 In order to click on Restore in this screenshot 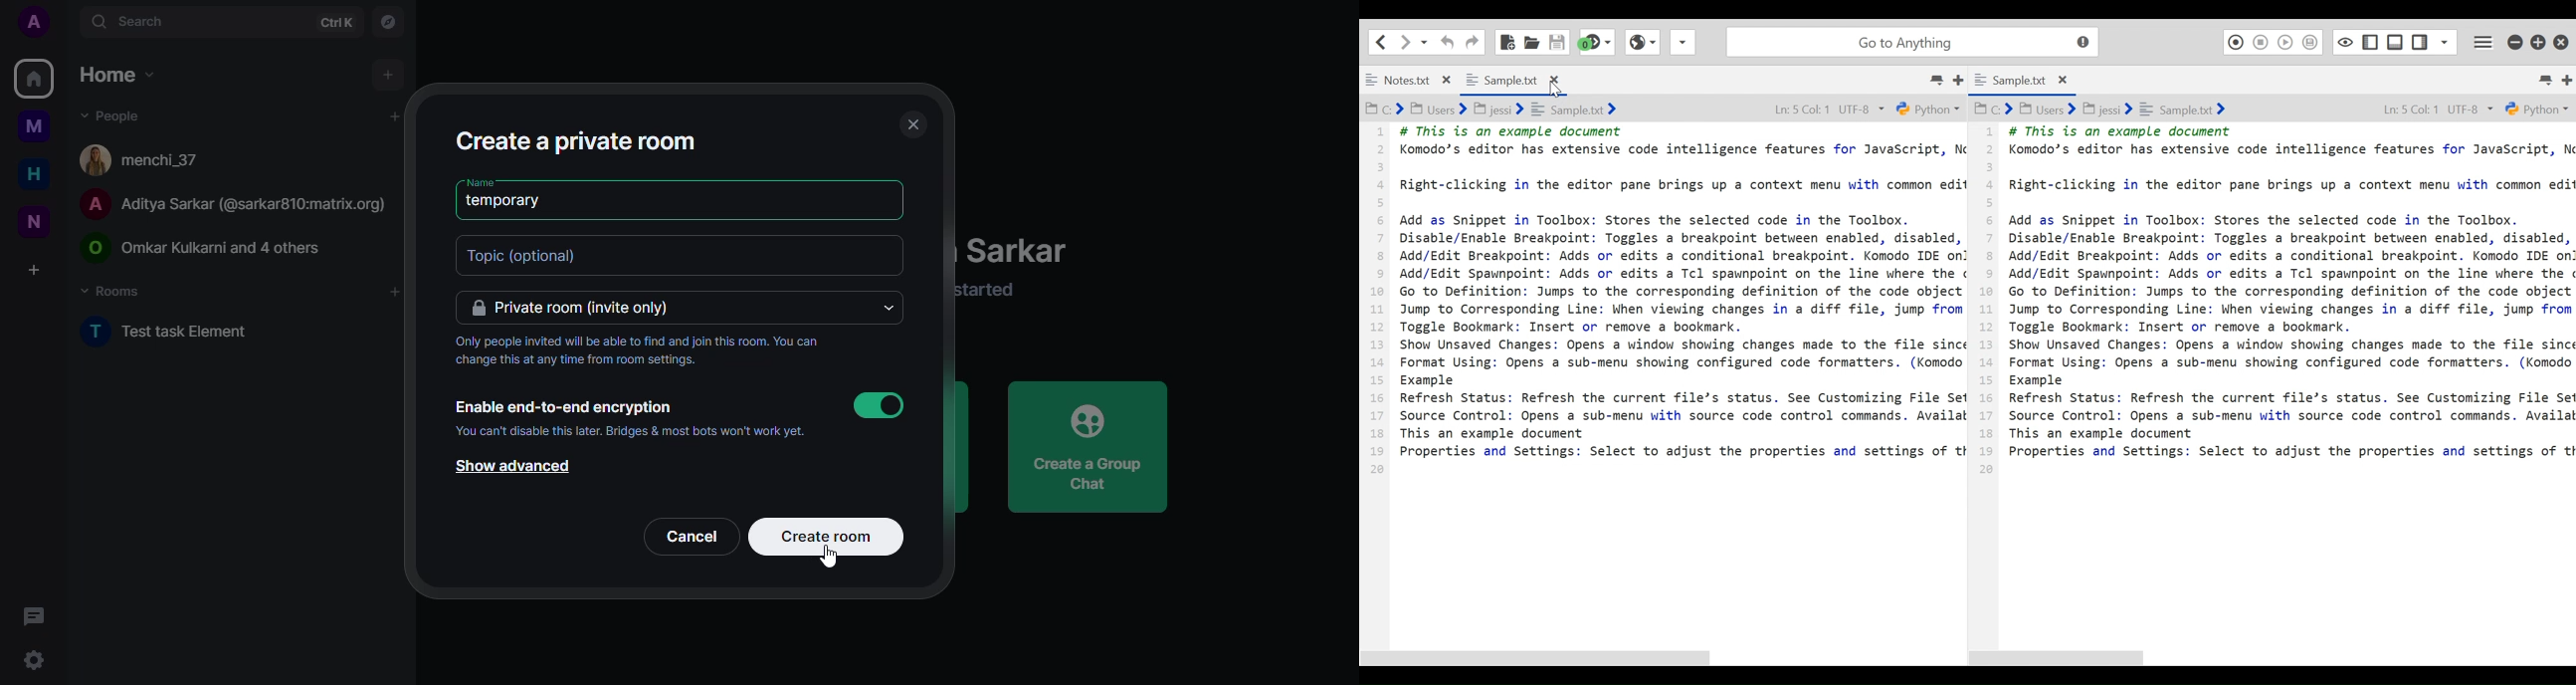, I will do `click(2539, 42)`.